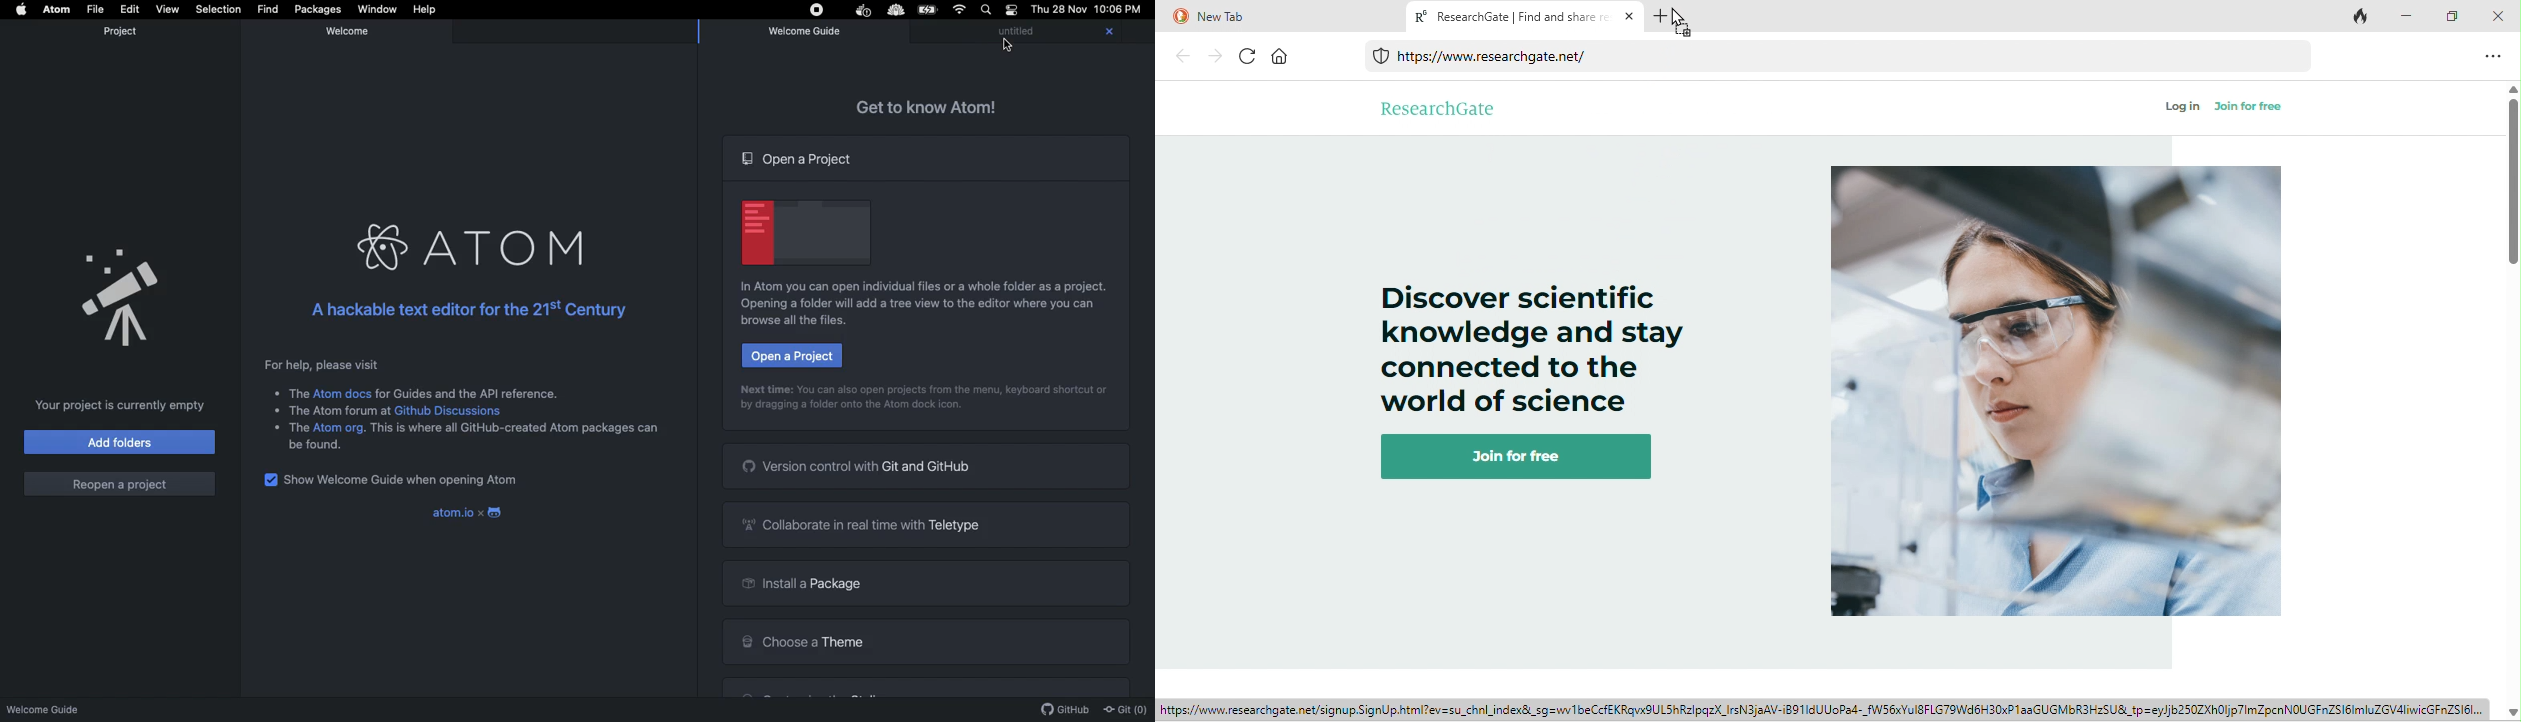 This screenshot has height=728, width=2548. I want to click on Github, so click(1064, 709).